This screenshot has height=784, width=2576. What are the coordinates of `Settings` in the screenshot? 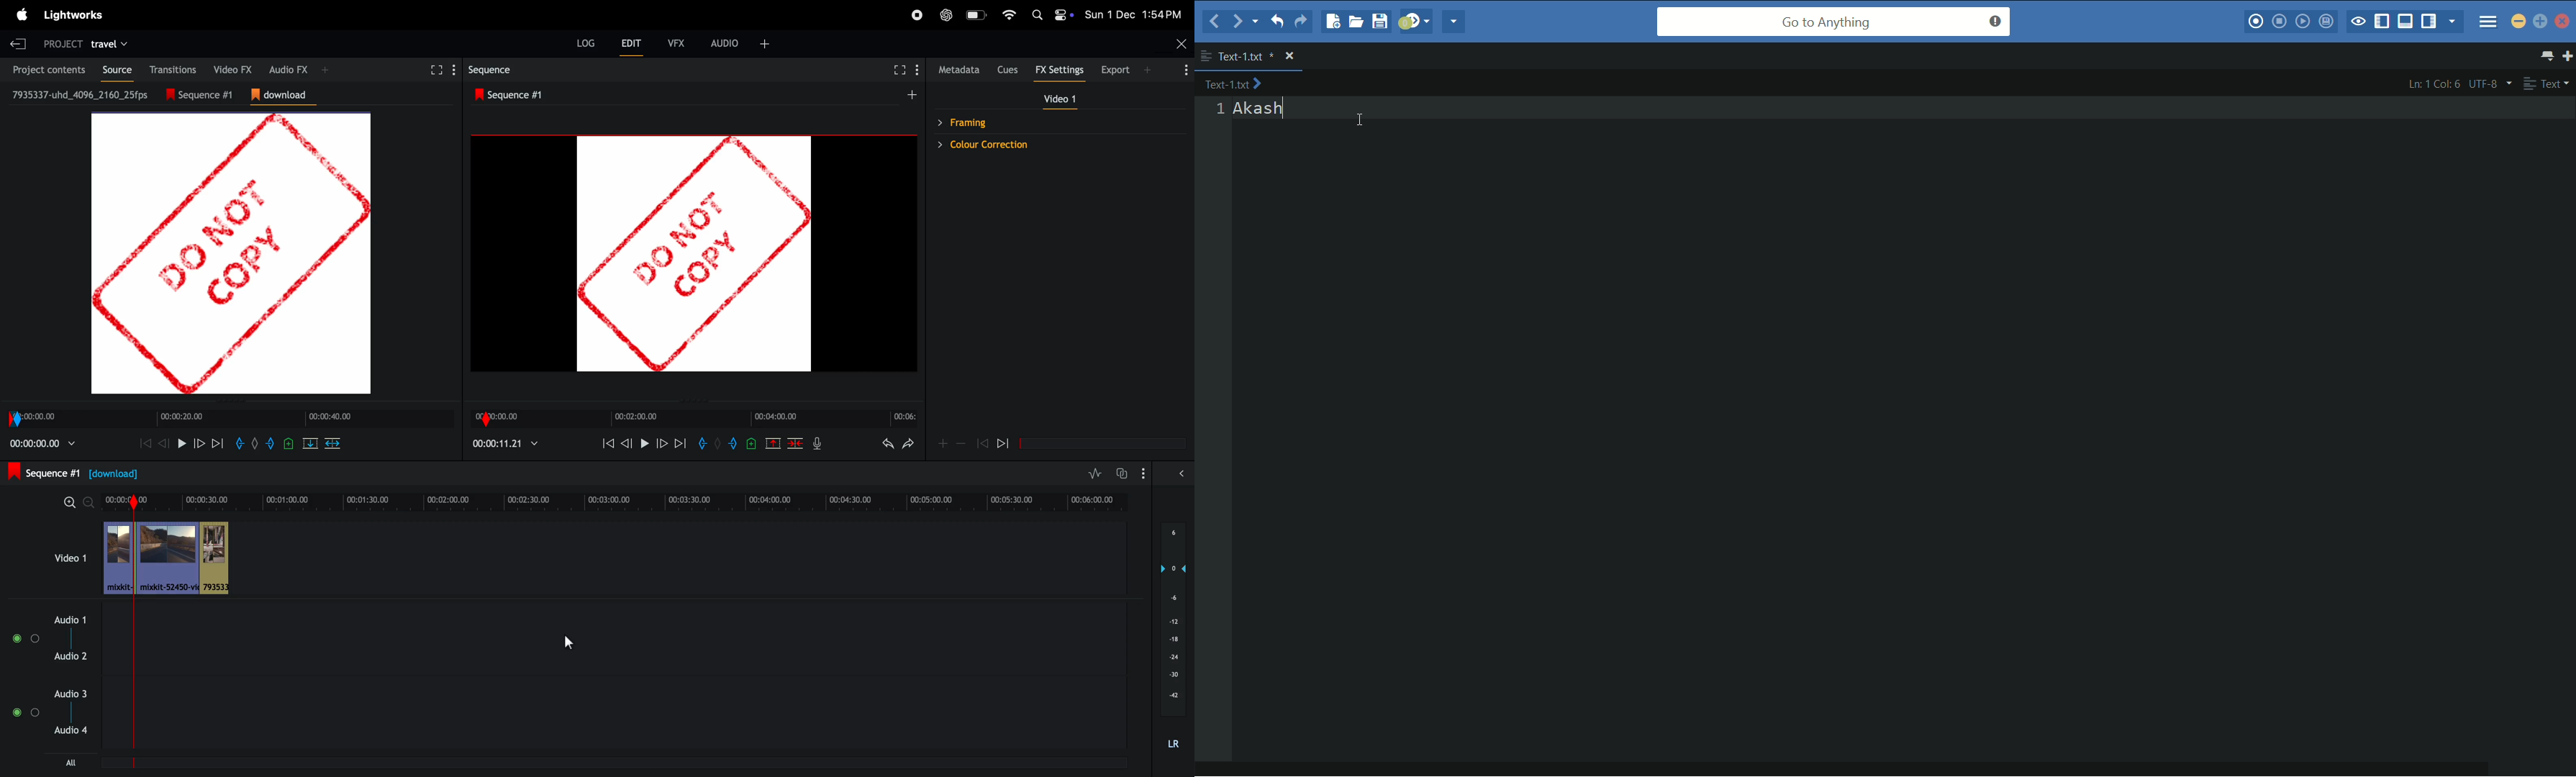 It's located at (454, 70).